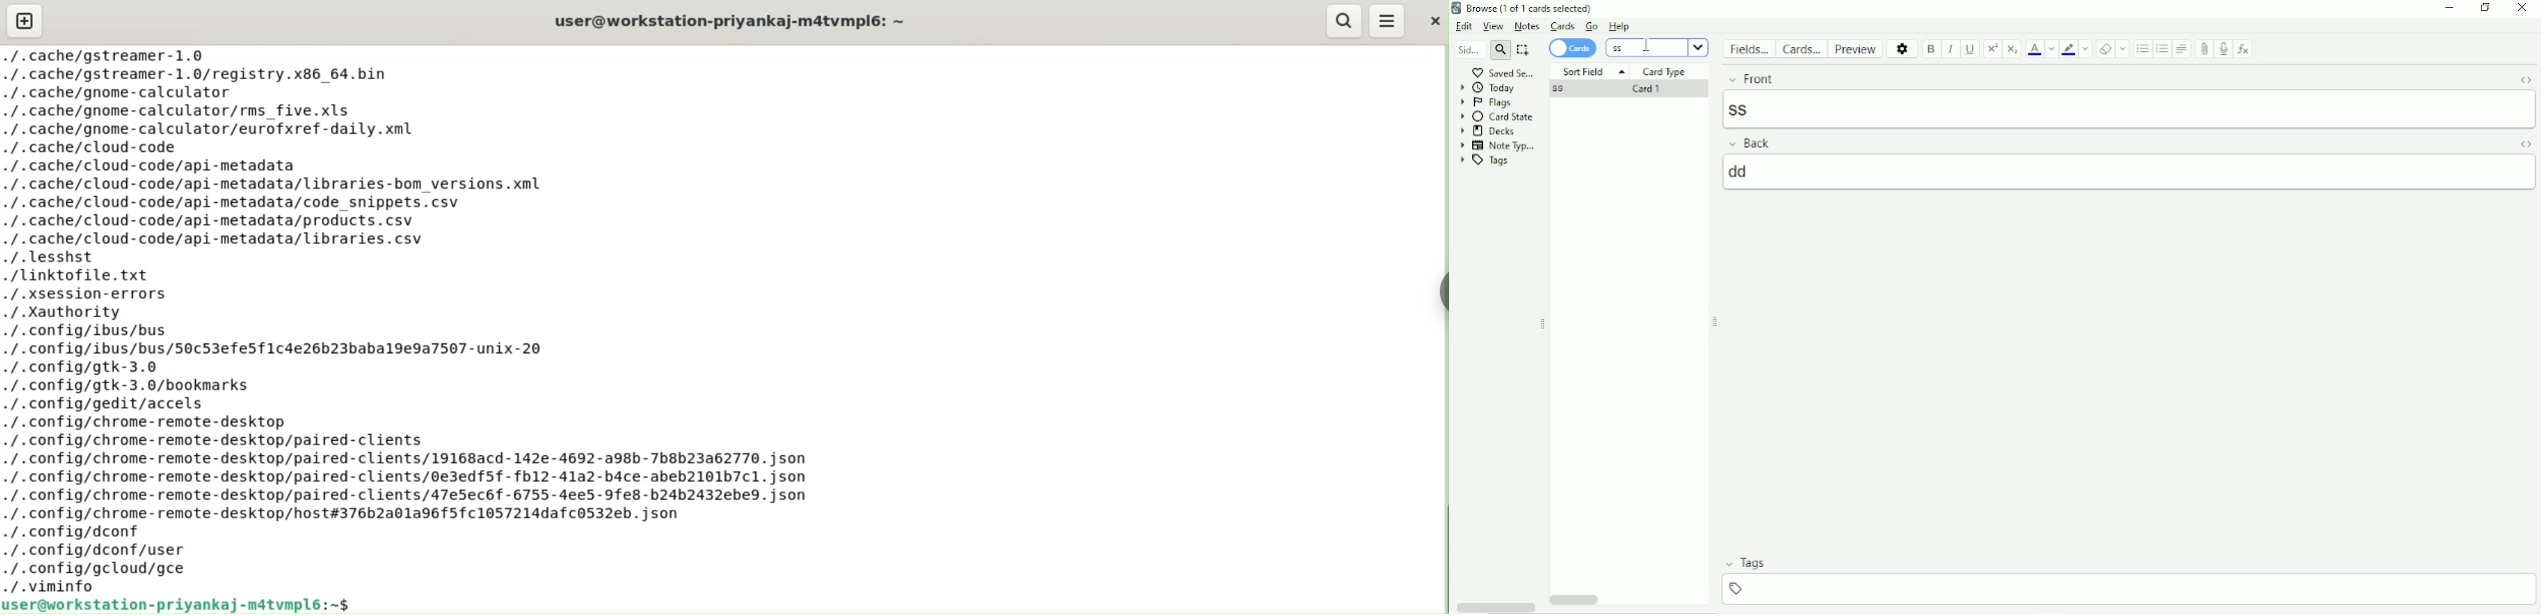 This screenshot has width=2548, height=616. I want to click on View, so click(1495, 26).